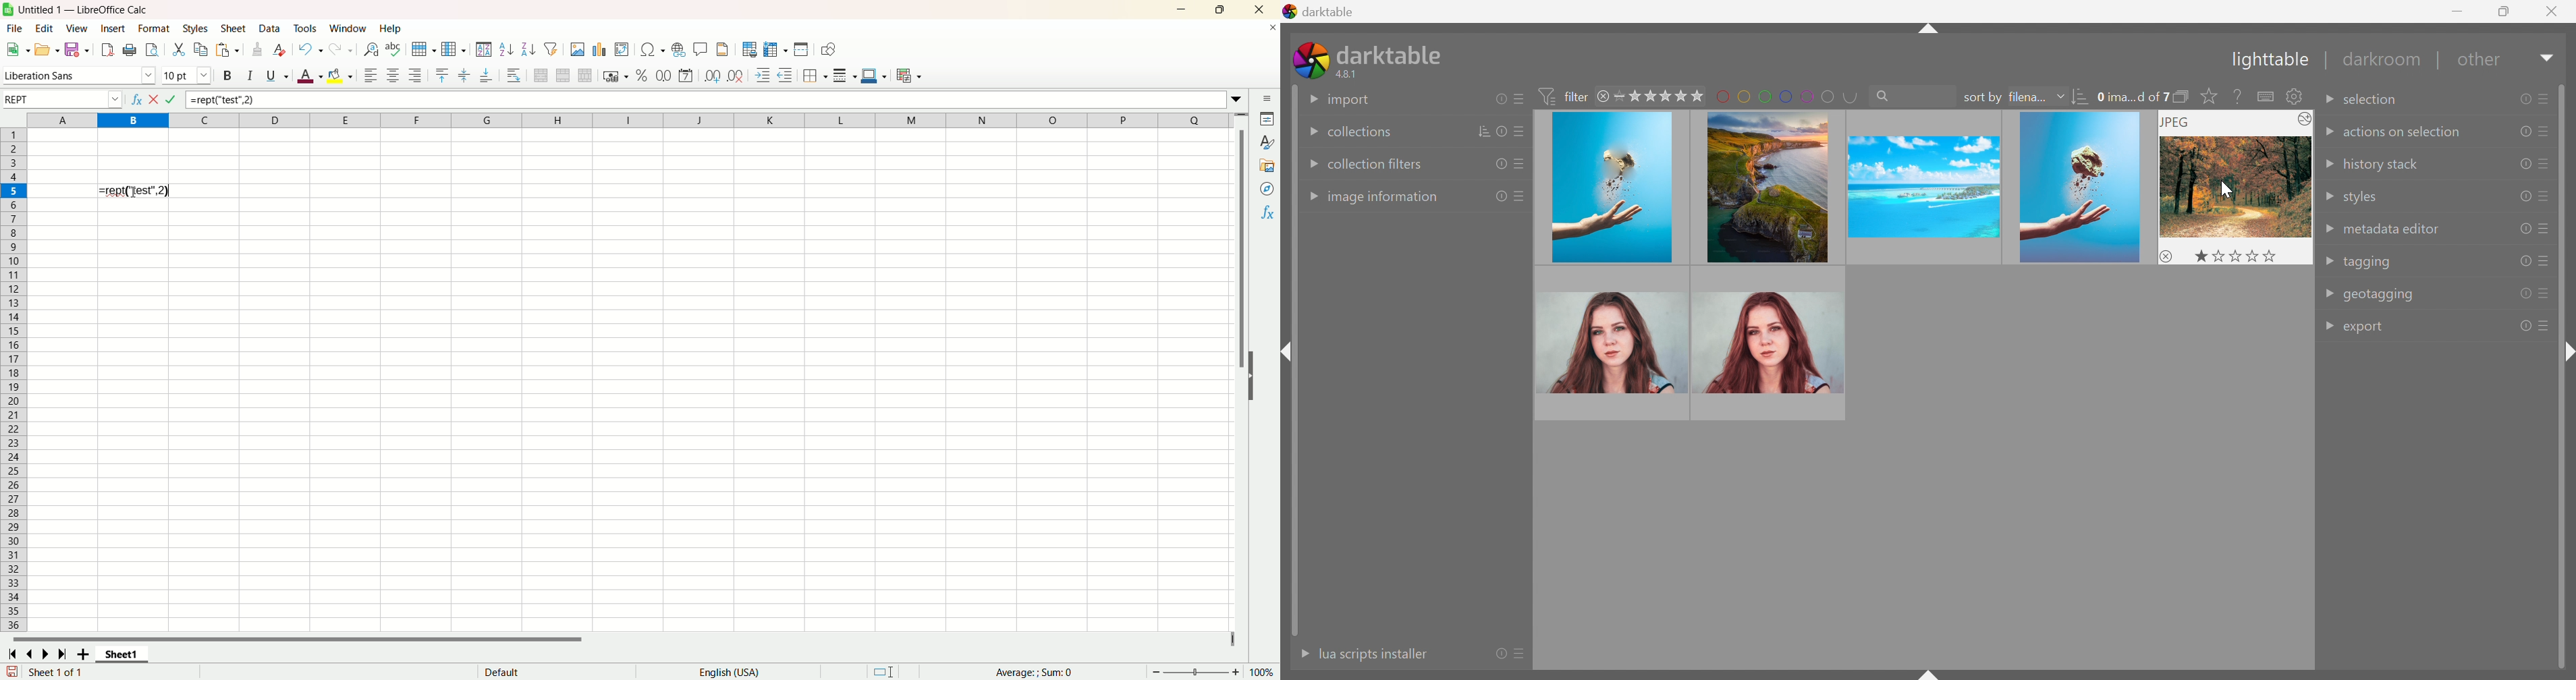 This screenshot has height=700, width=2576. I want to click on save, so click(77, 51).